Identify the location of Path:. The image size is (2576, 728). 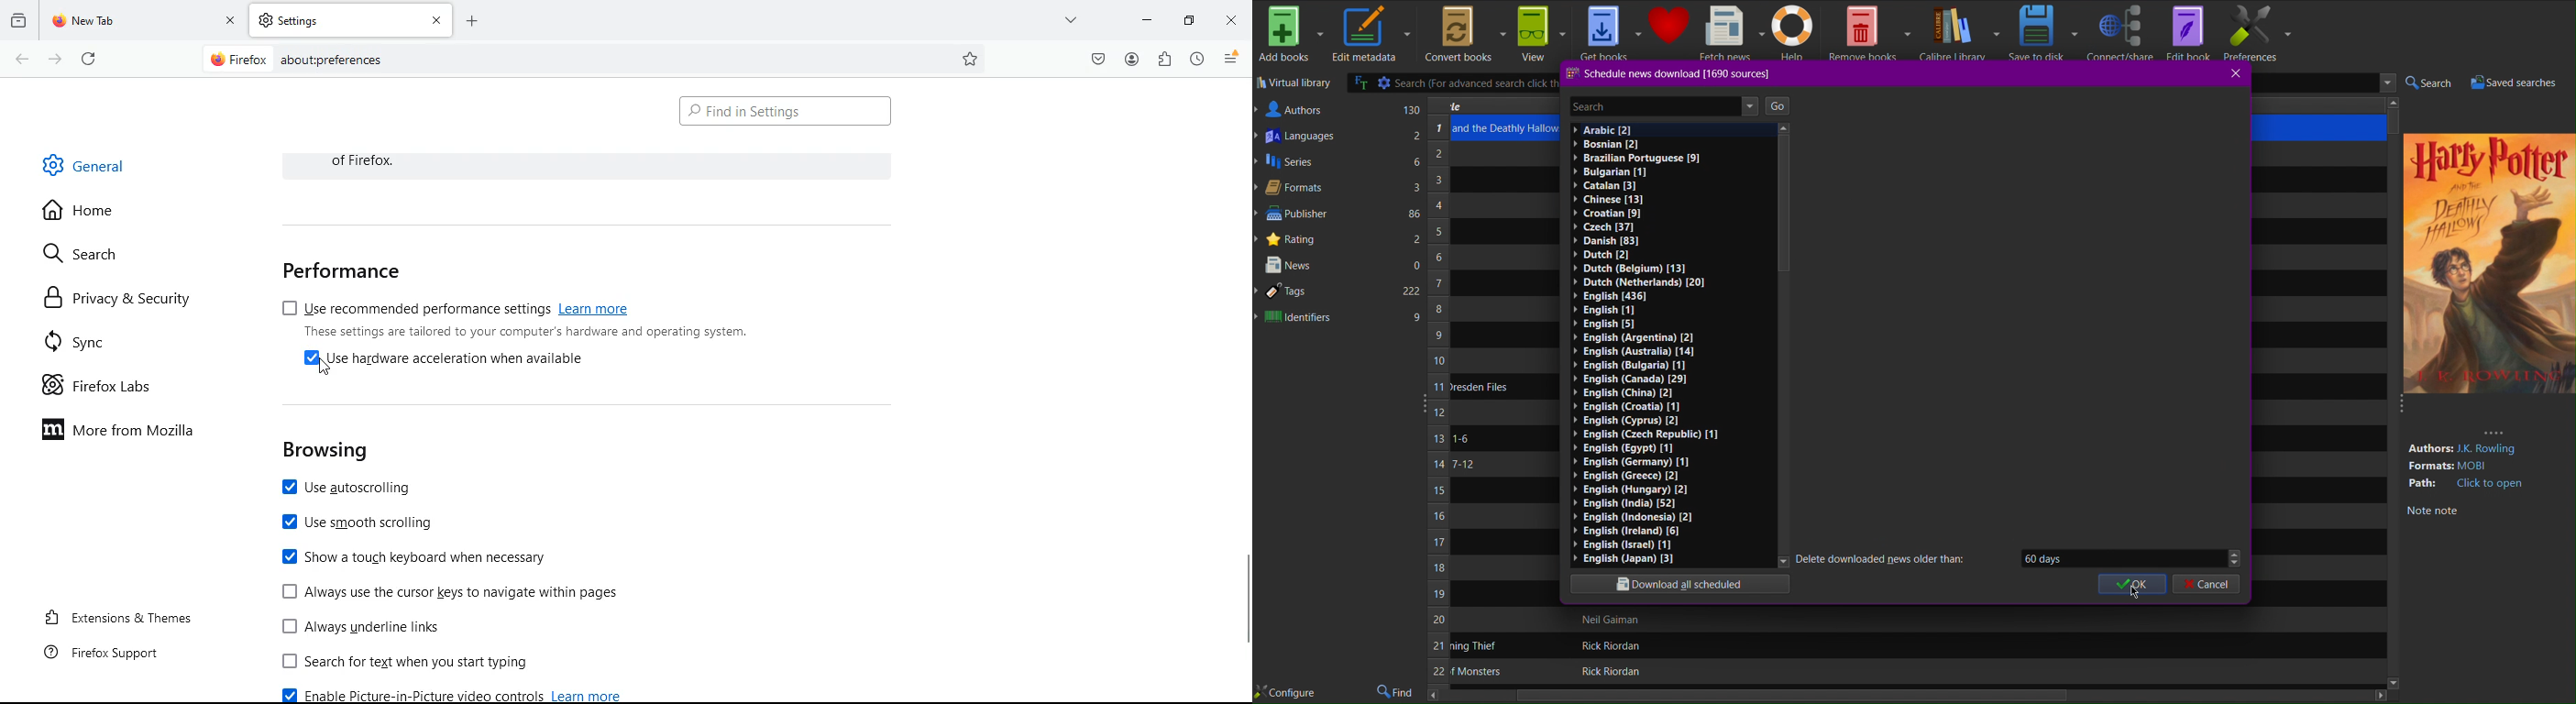
(2424, 483).